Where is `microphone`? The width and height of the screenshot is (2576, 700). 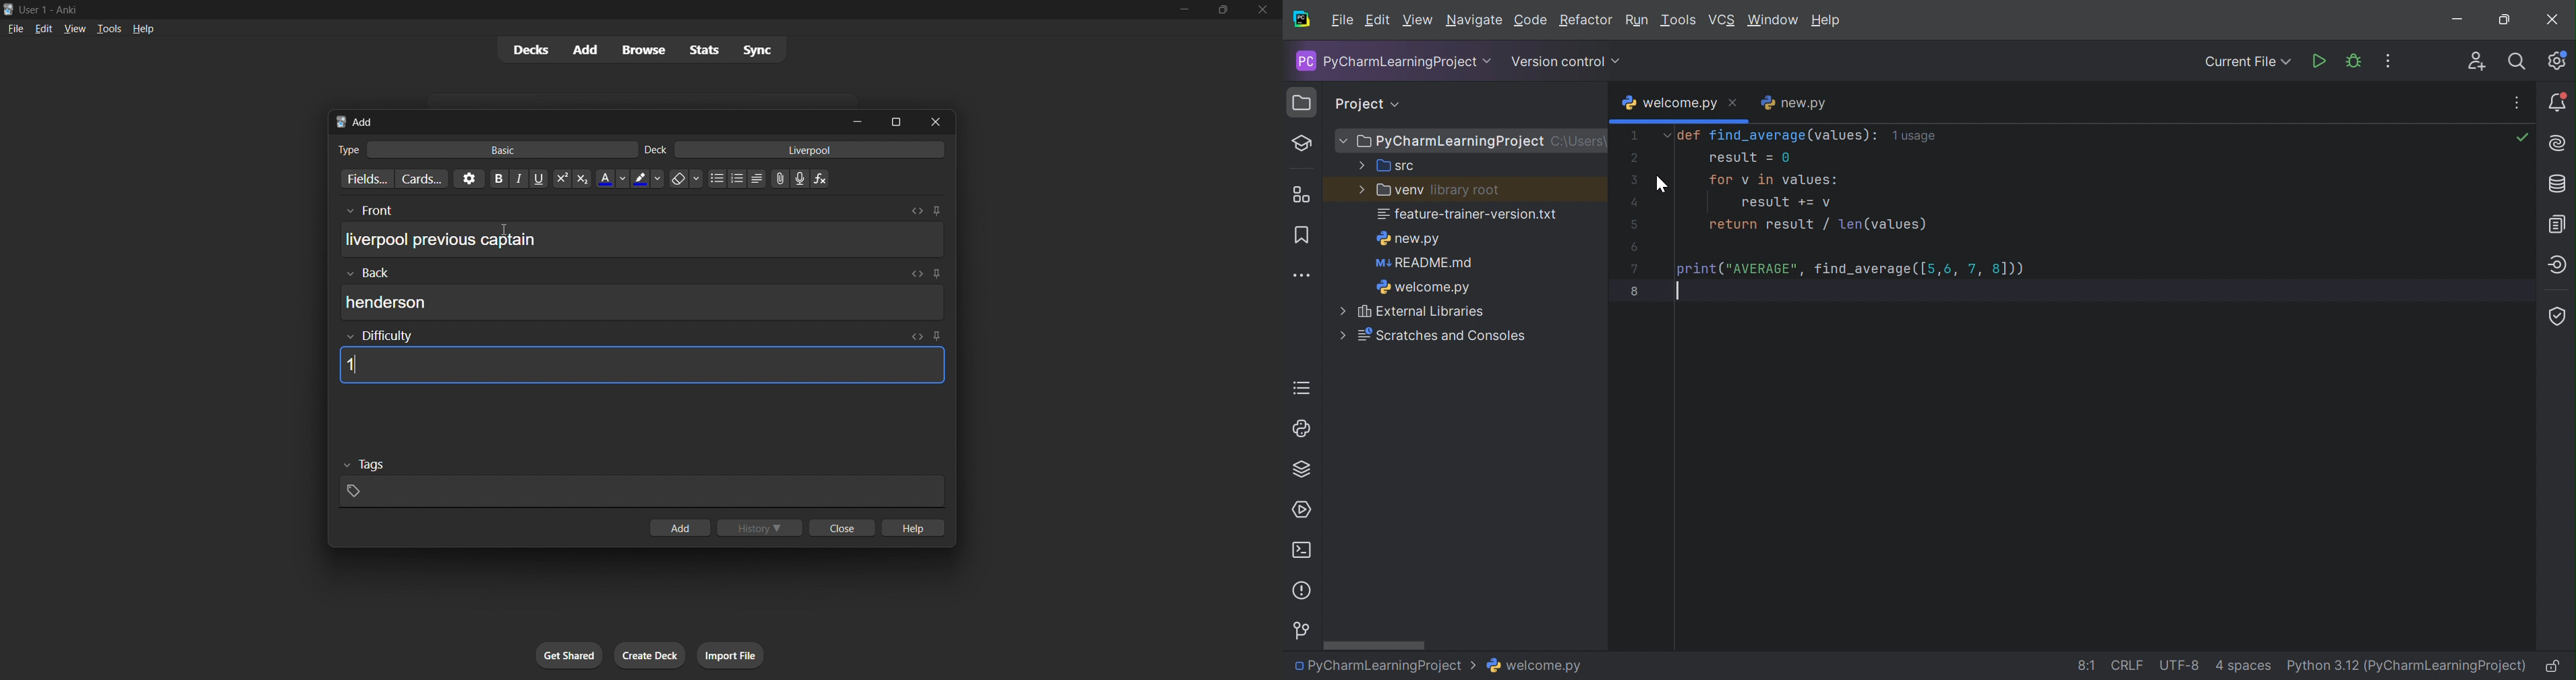 microphone is located at coordinates (801, 179).